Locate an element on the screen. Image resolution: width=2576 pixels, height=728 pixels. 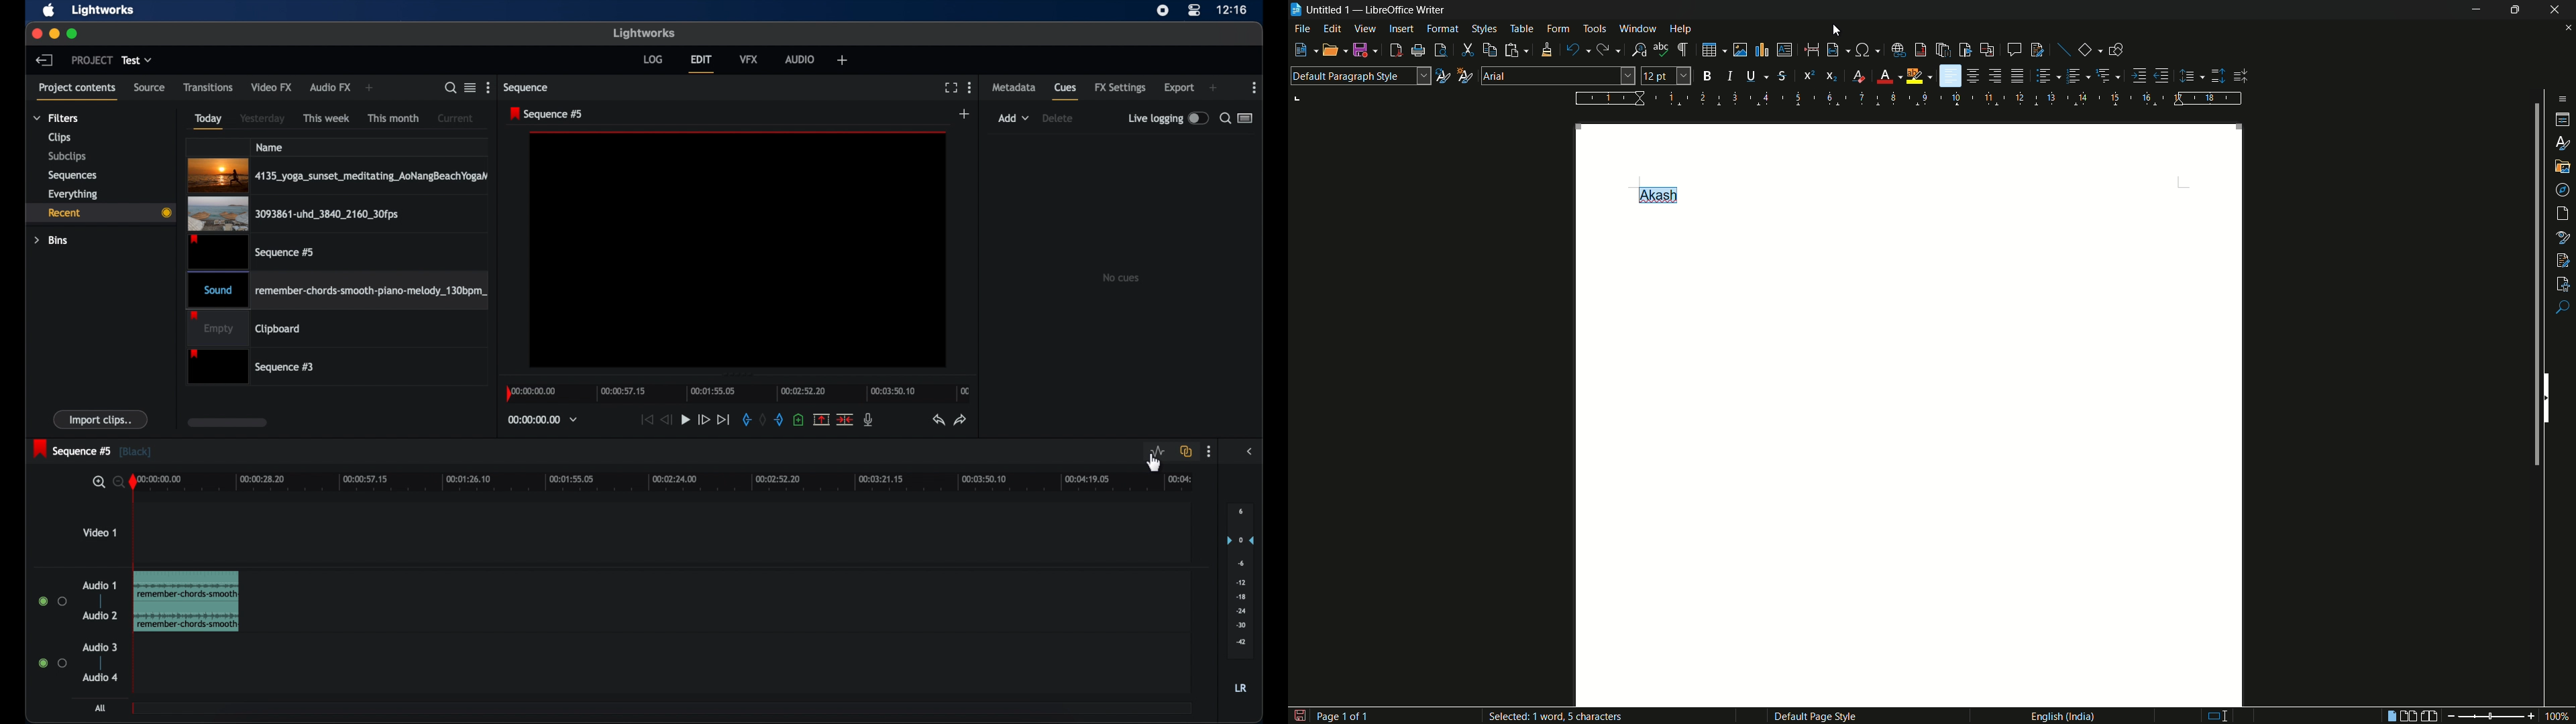
file menu is located at coordinates (1303, 30).